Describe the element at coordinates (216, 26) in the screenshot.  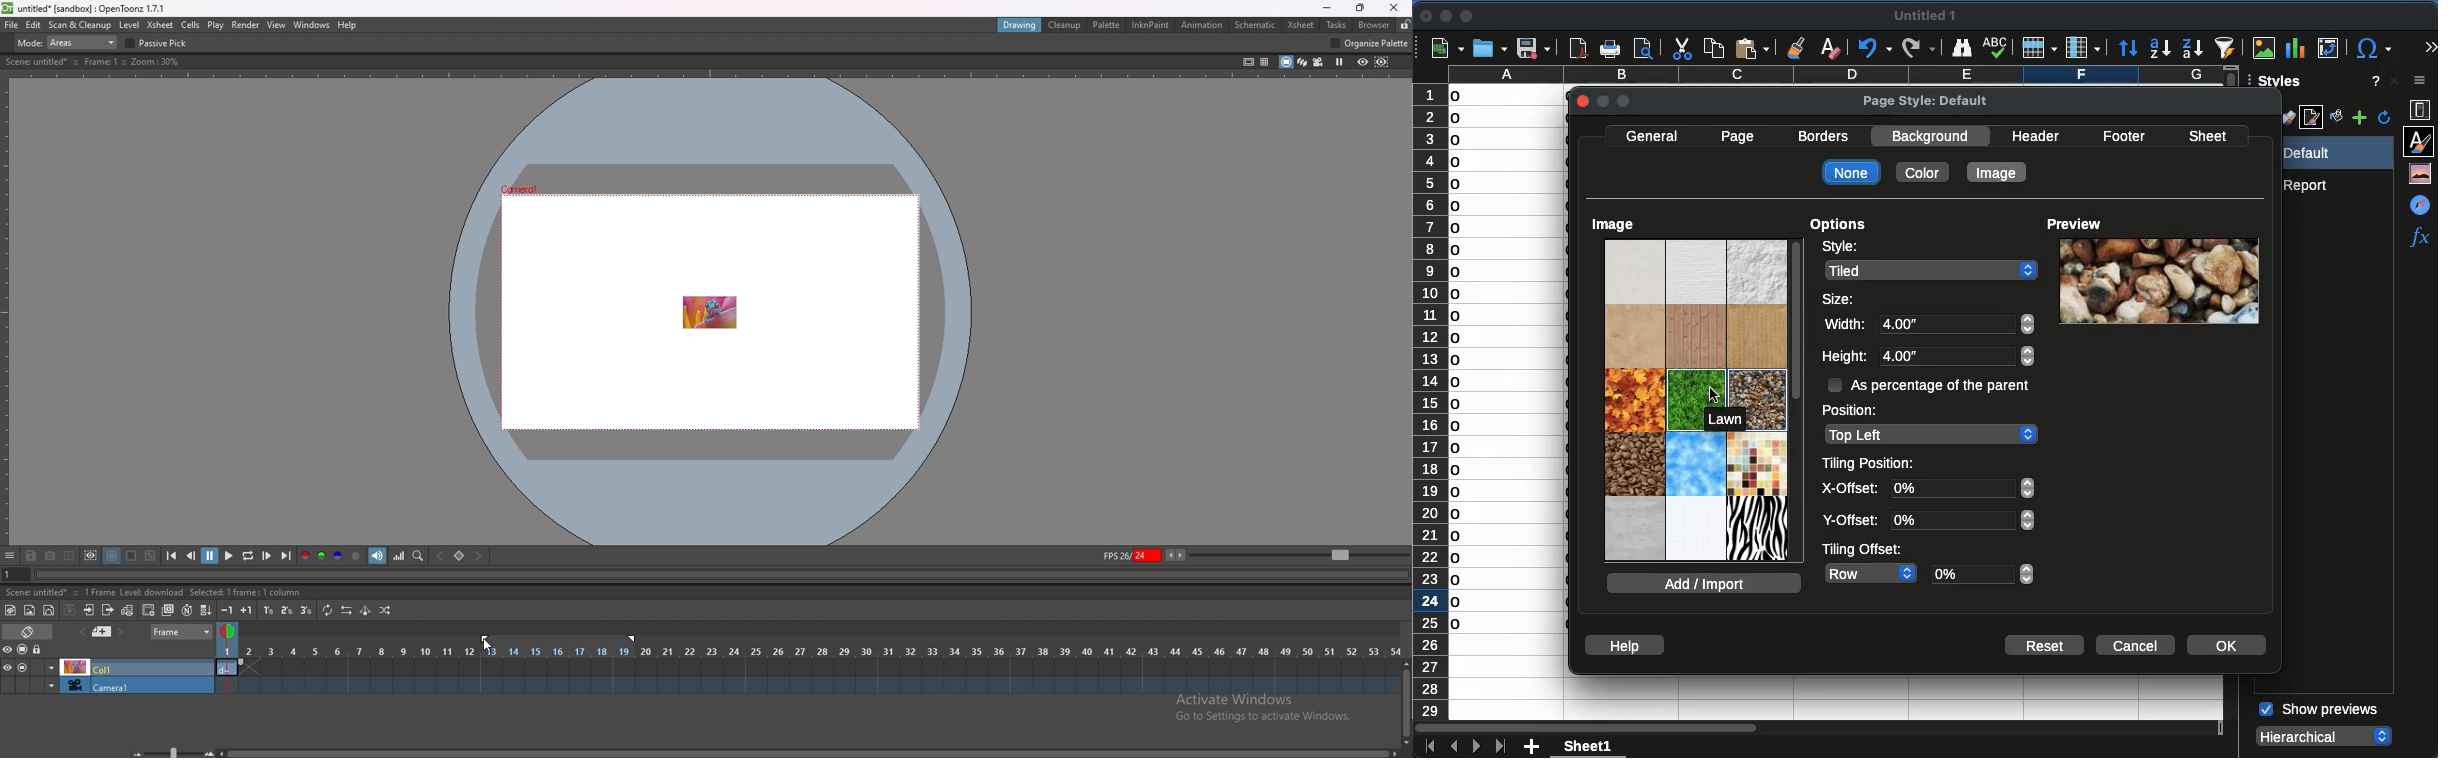
I see `play` at that location.